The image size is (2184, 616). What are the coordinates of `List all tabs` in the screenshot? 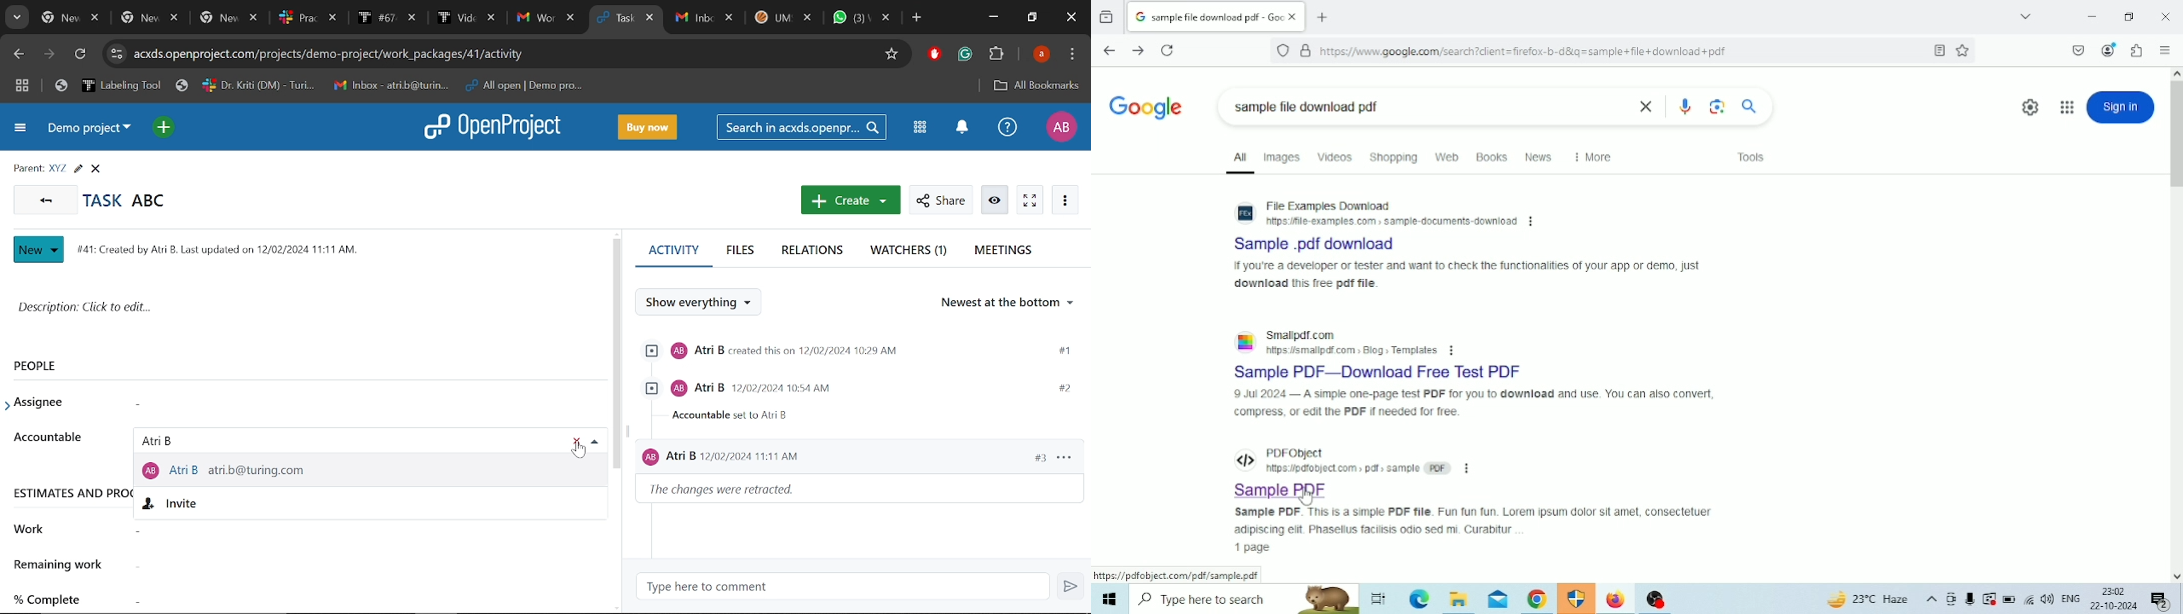 It's located at (2025, 16).